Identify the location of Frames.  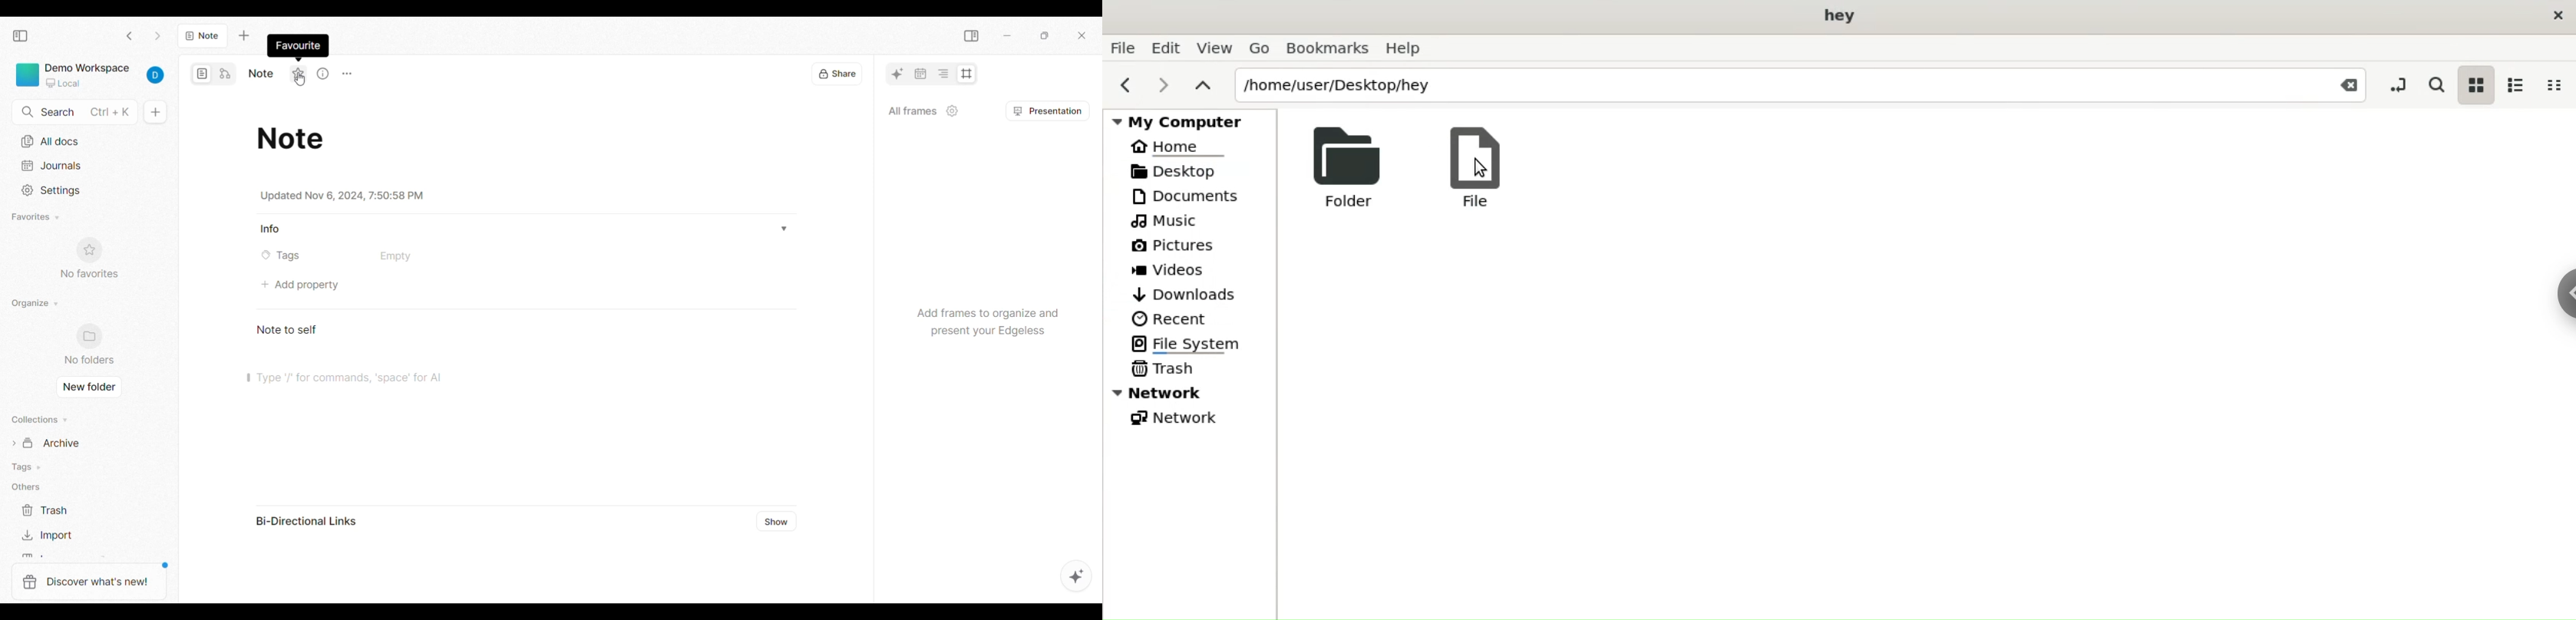
(966, 74).